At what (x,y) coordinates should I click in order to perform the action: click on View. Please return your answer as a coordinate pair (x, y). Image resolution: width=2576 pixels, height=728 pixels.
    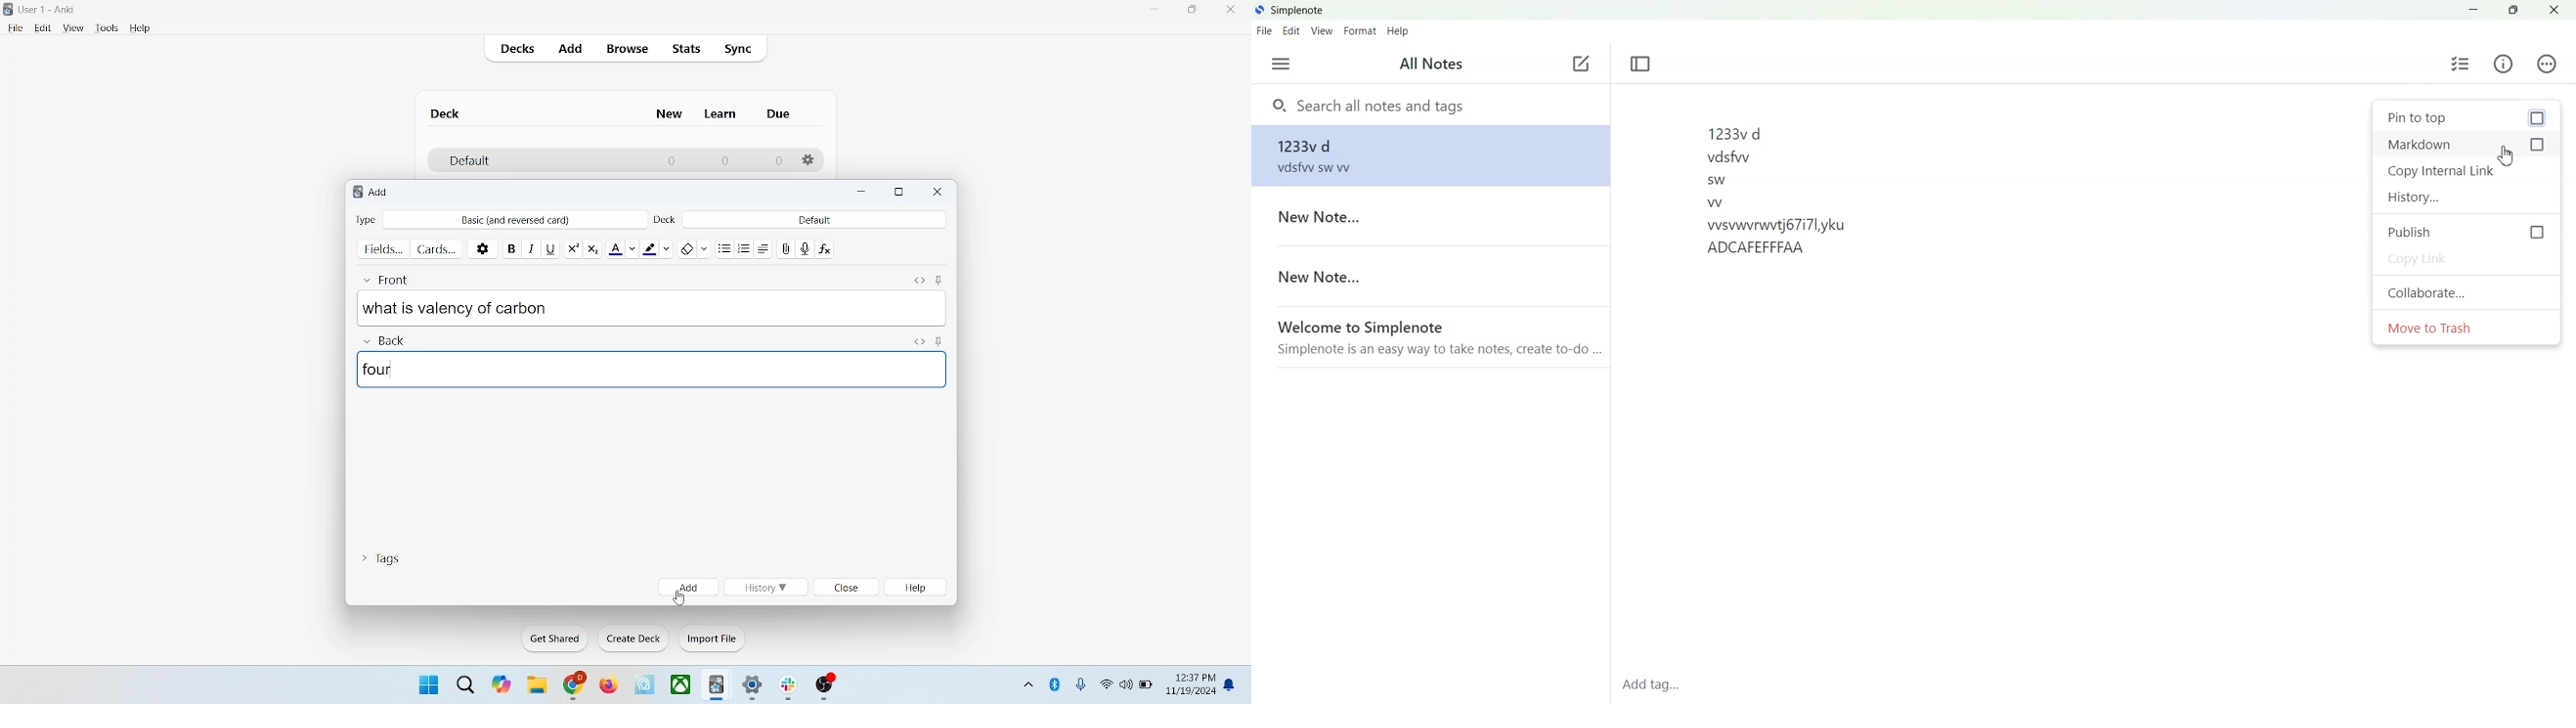
    Looking at the image, I should click on (1322, 30).